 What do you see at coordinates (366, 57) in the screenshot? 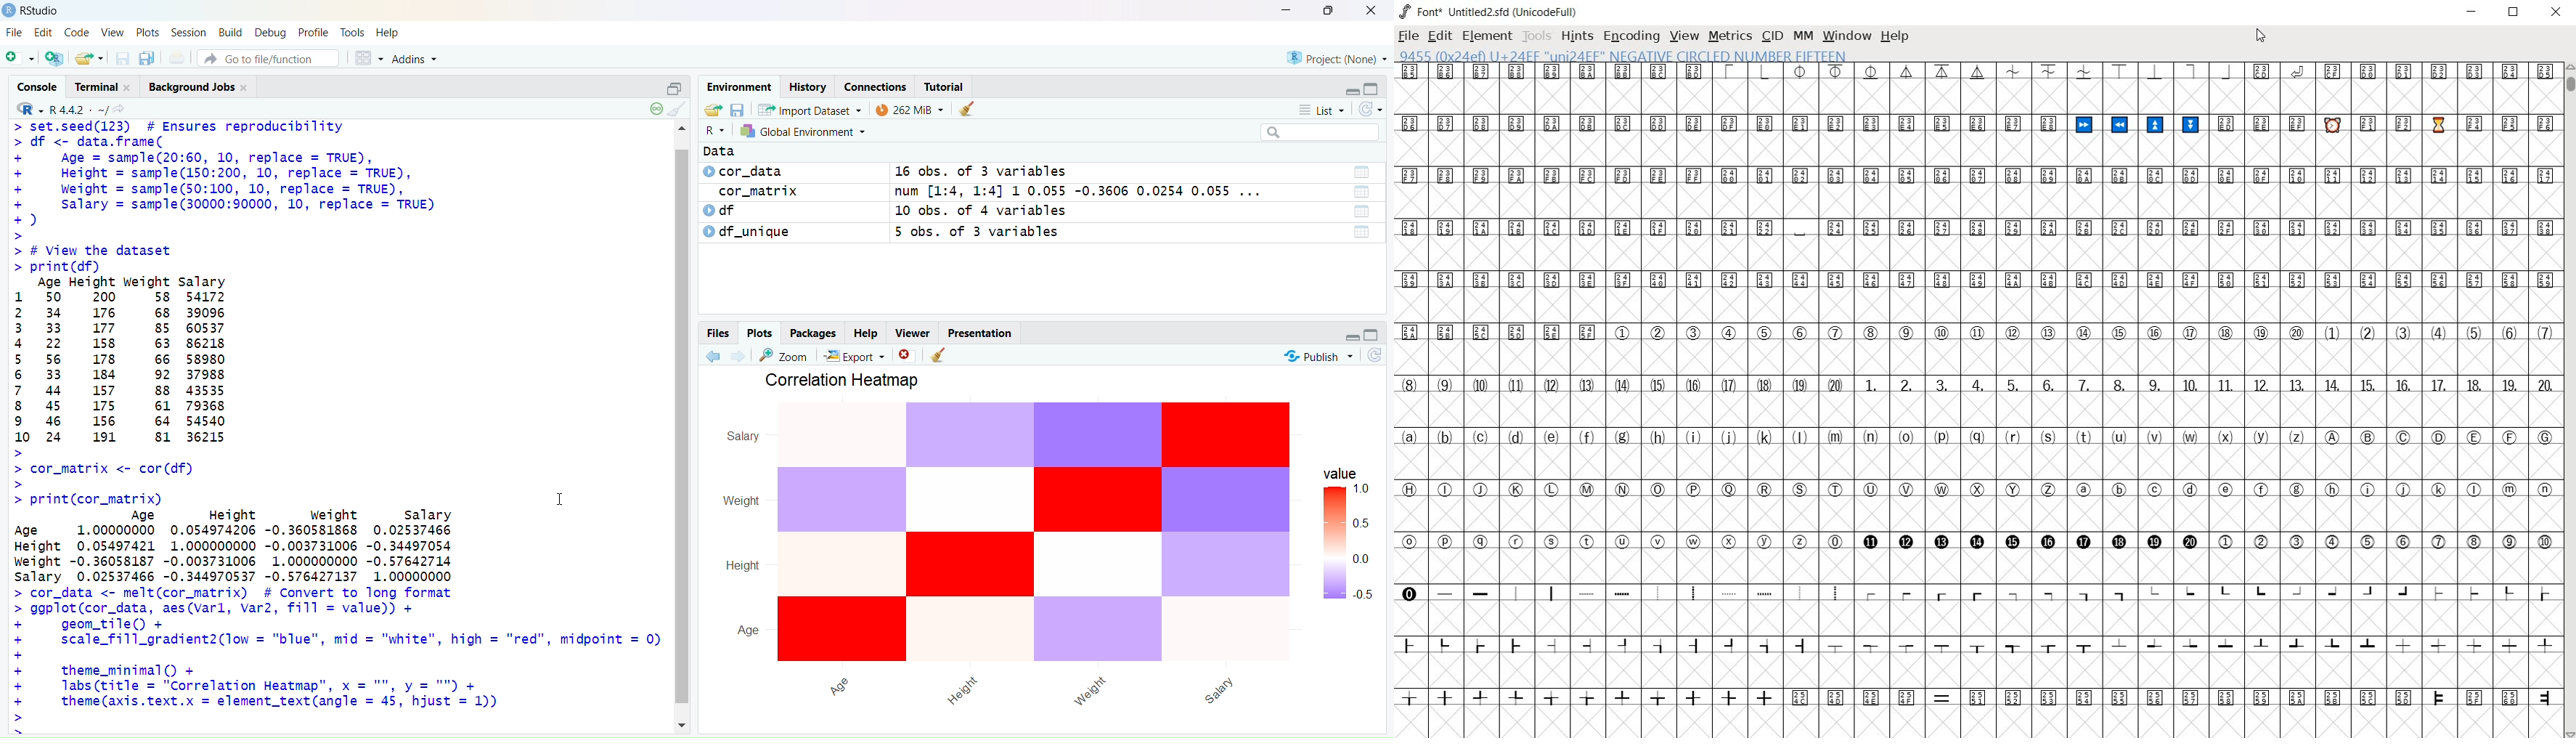
I see `Workspace panes` at bounding box center [366, 57].